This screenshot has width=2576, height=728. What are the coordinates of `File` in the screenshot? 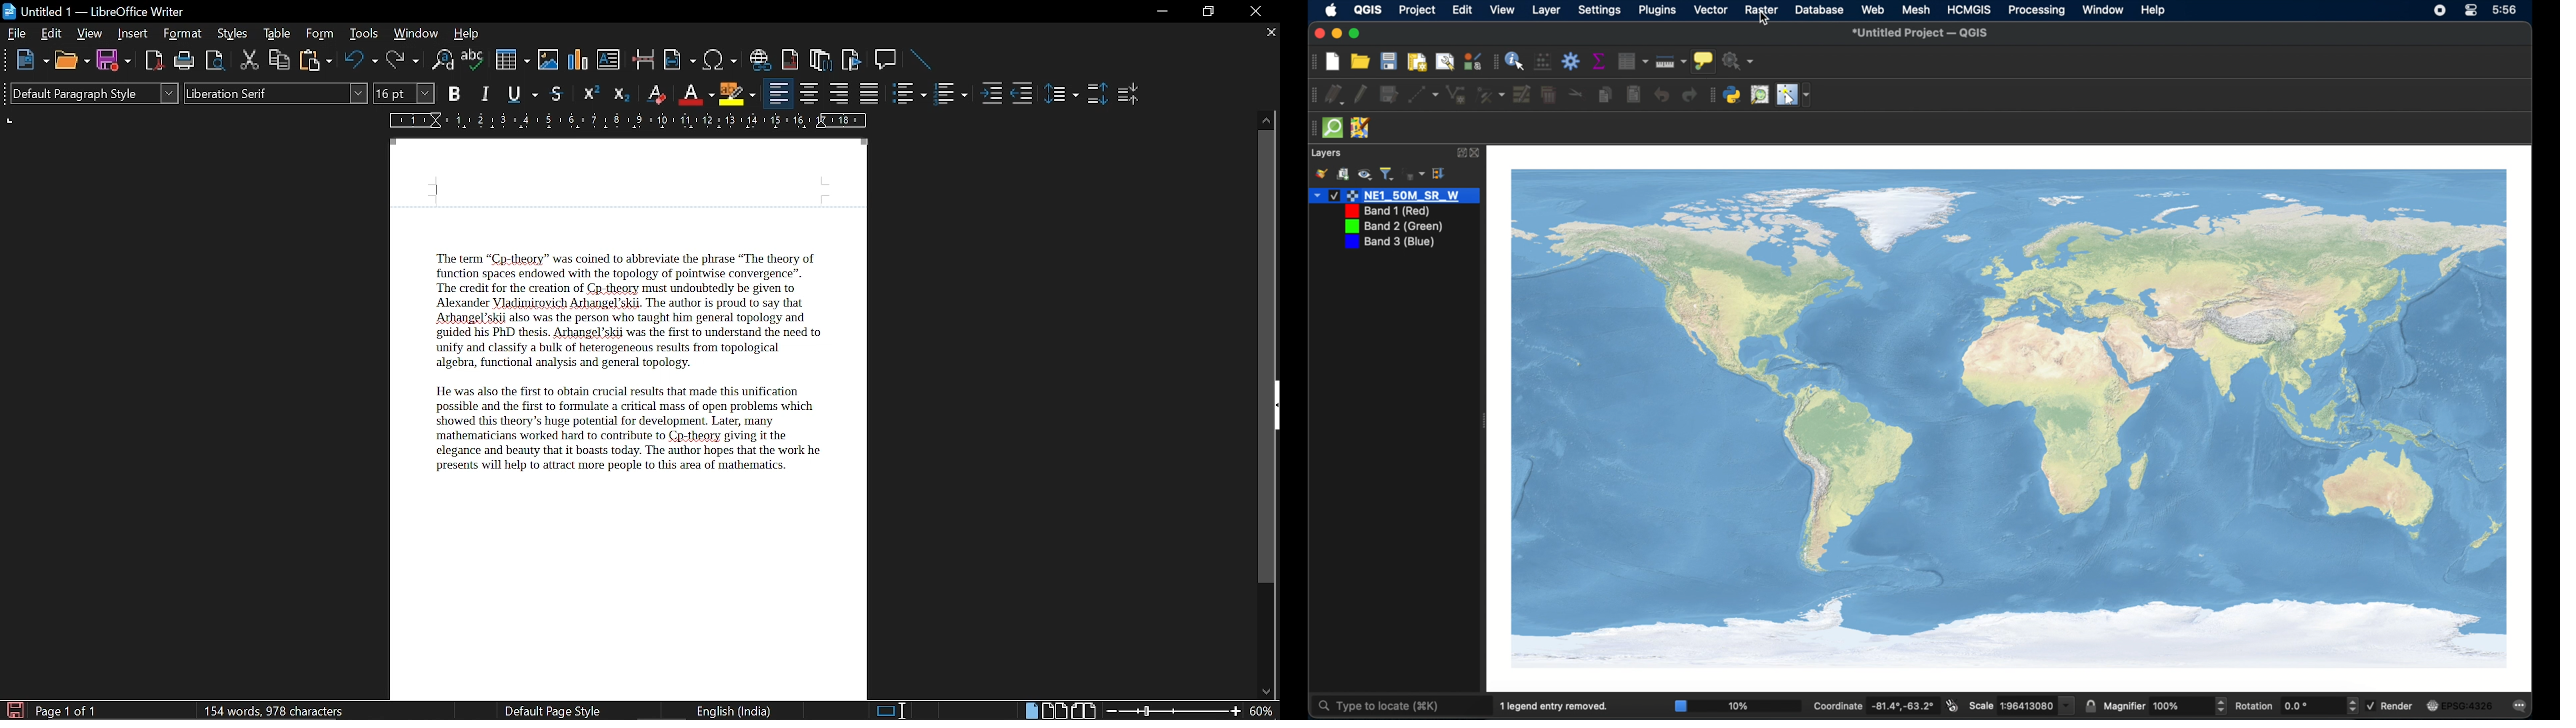 It's located at (17, 34).